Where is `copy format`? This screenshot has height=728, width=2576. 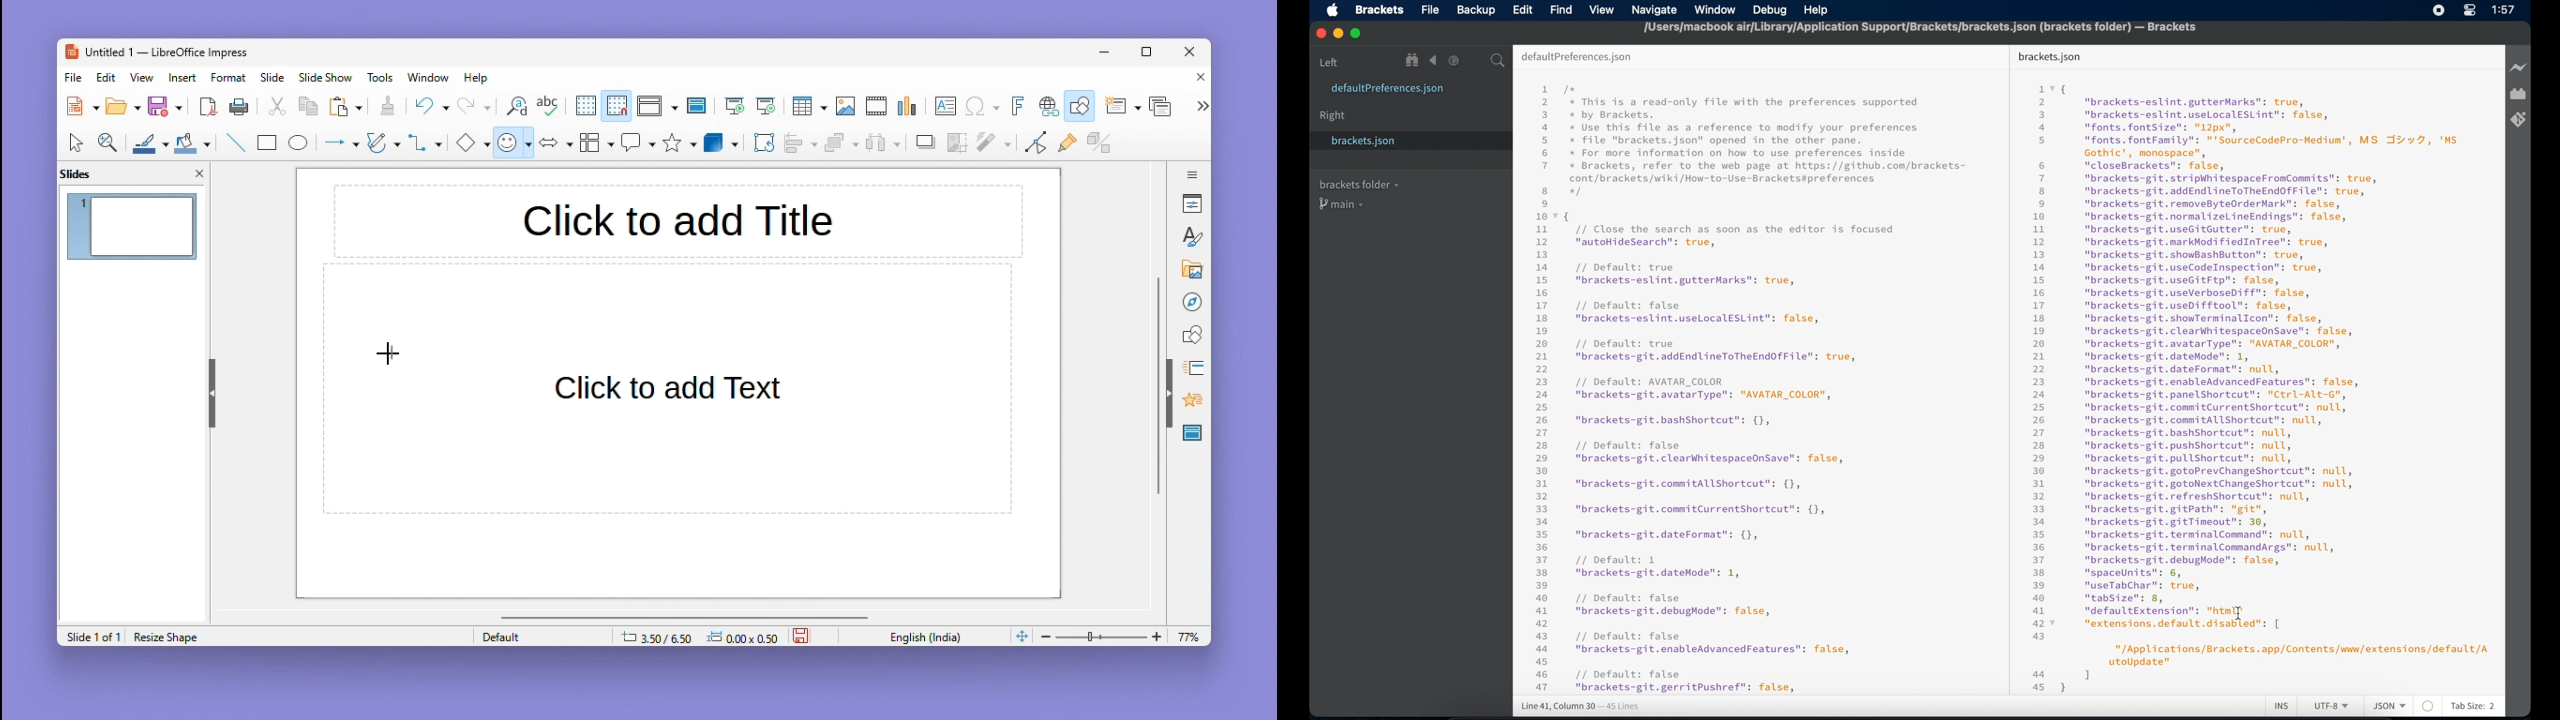 copy format is located at coordinates (386, 108).